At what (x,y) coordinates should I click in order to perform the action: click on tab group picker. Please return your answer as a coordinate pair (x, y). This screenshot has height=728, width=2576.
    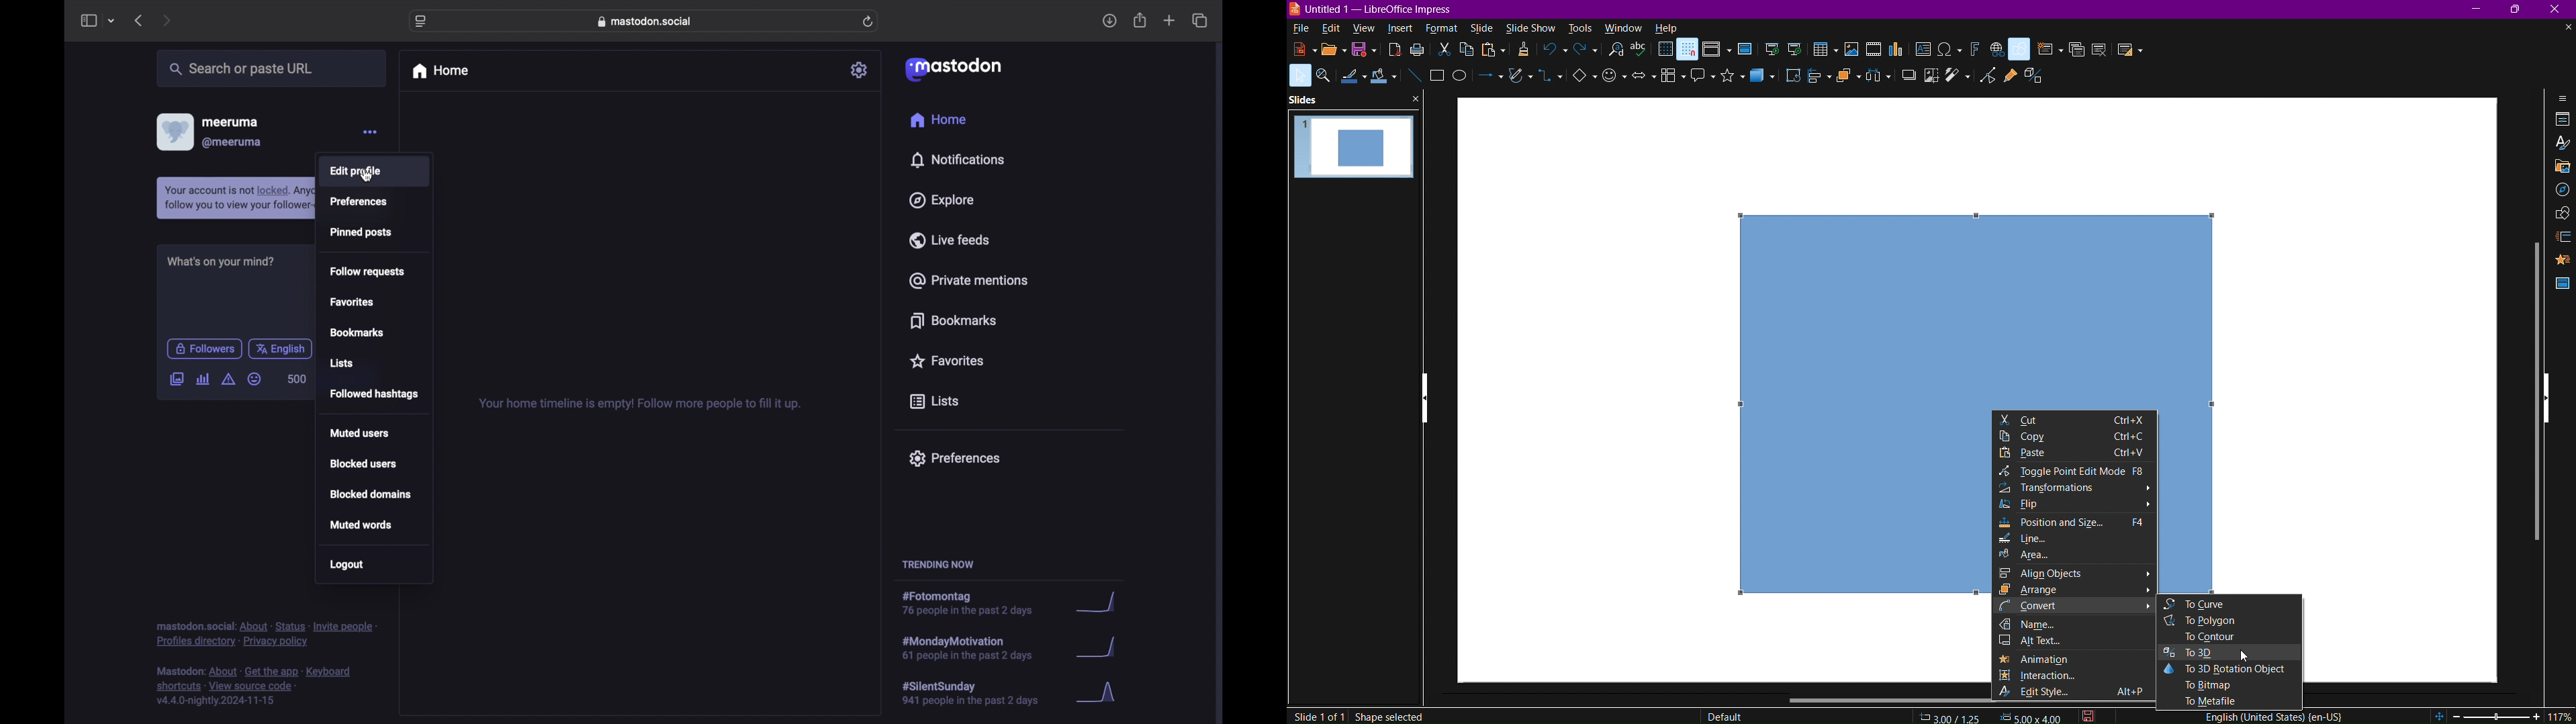
    Looking at the image, I should click on (111, 21).